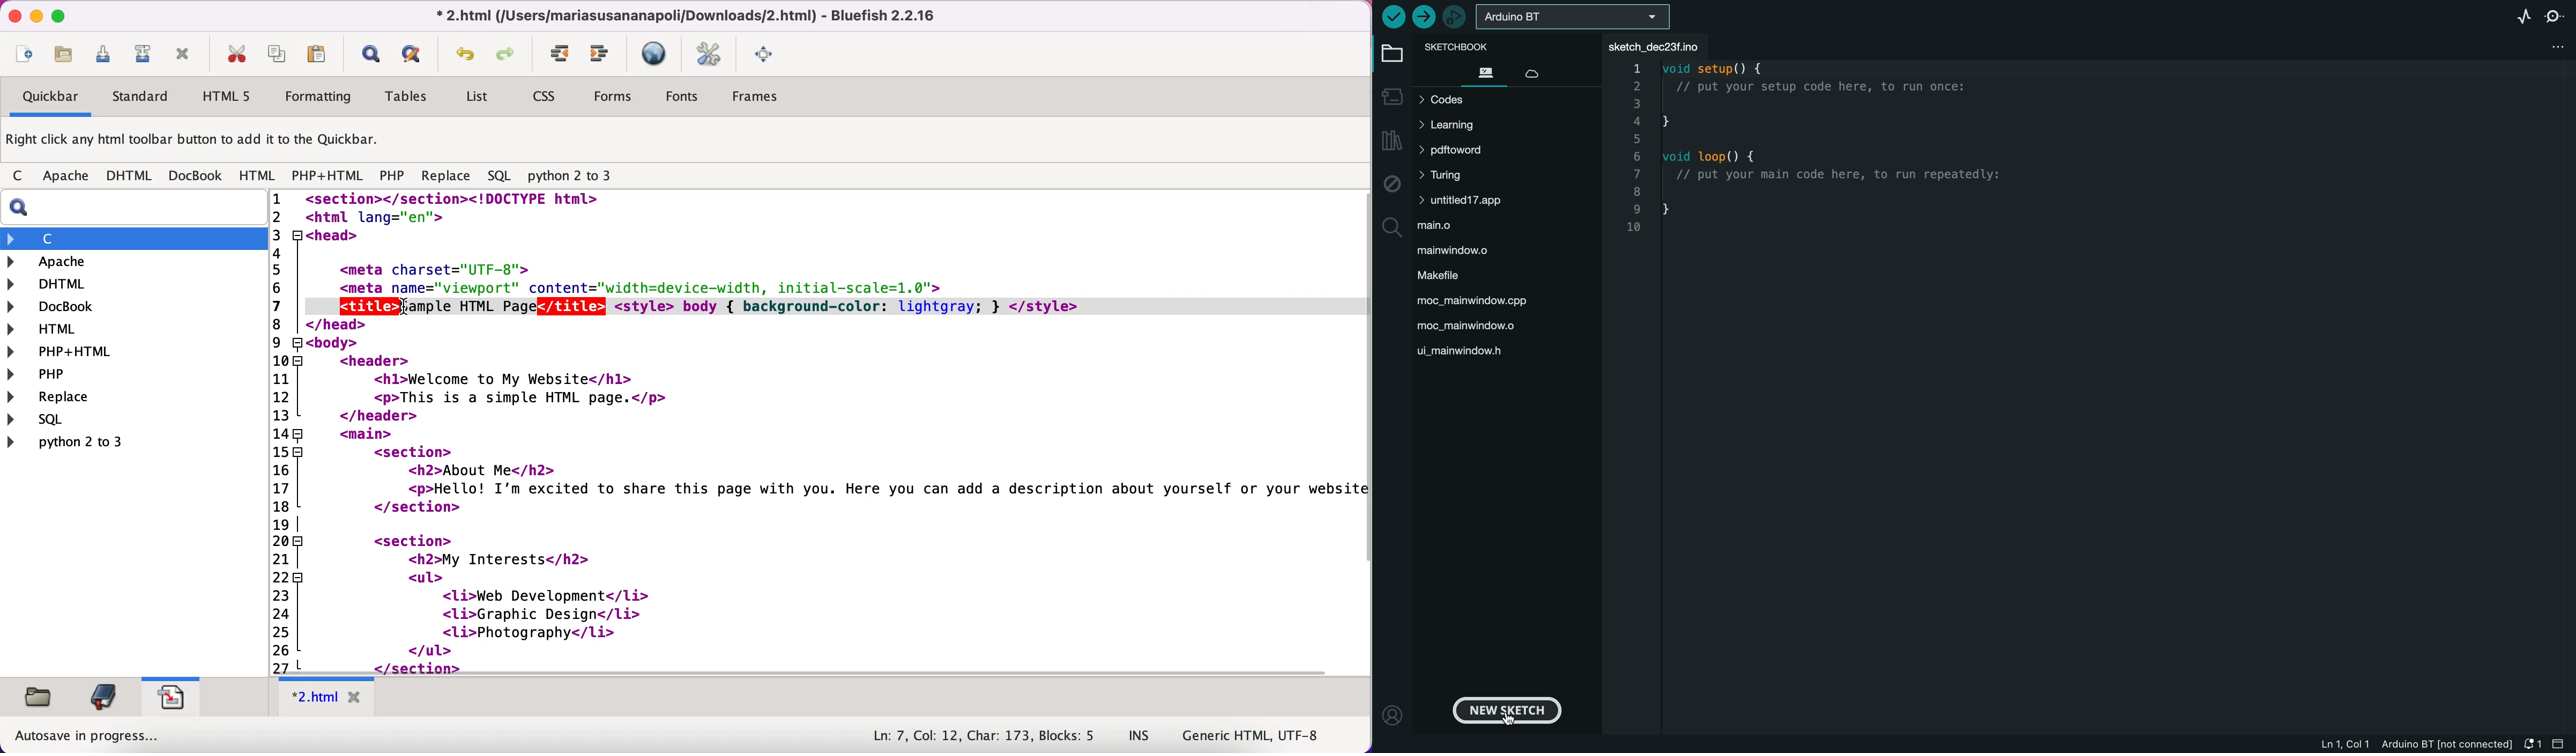 Image resolution: width=2576 pixels, height=756 pixels. What do you see at coordinates (236, 54) in the screenshot?
I see `cut` at bounding box center [236, 54].